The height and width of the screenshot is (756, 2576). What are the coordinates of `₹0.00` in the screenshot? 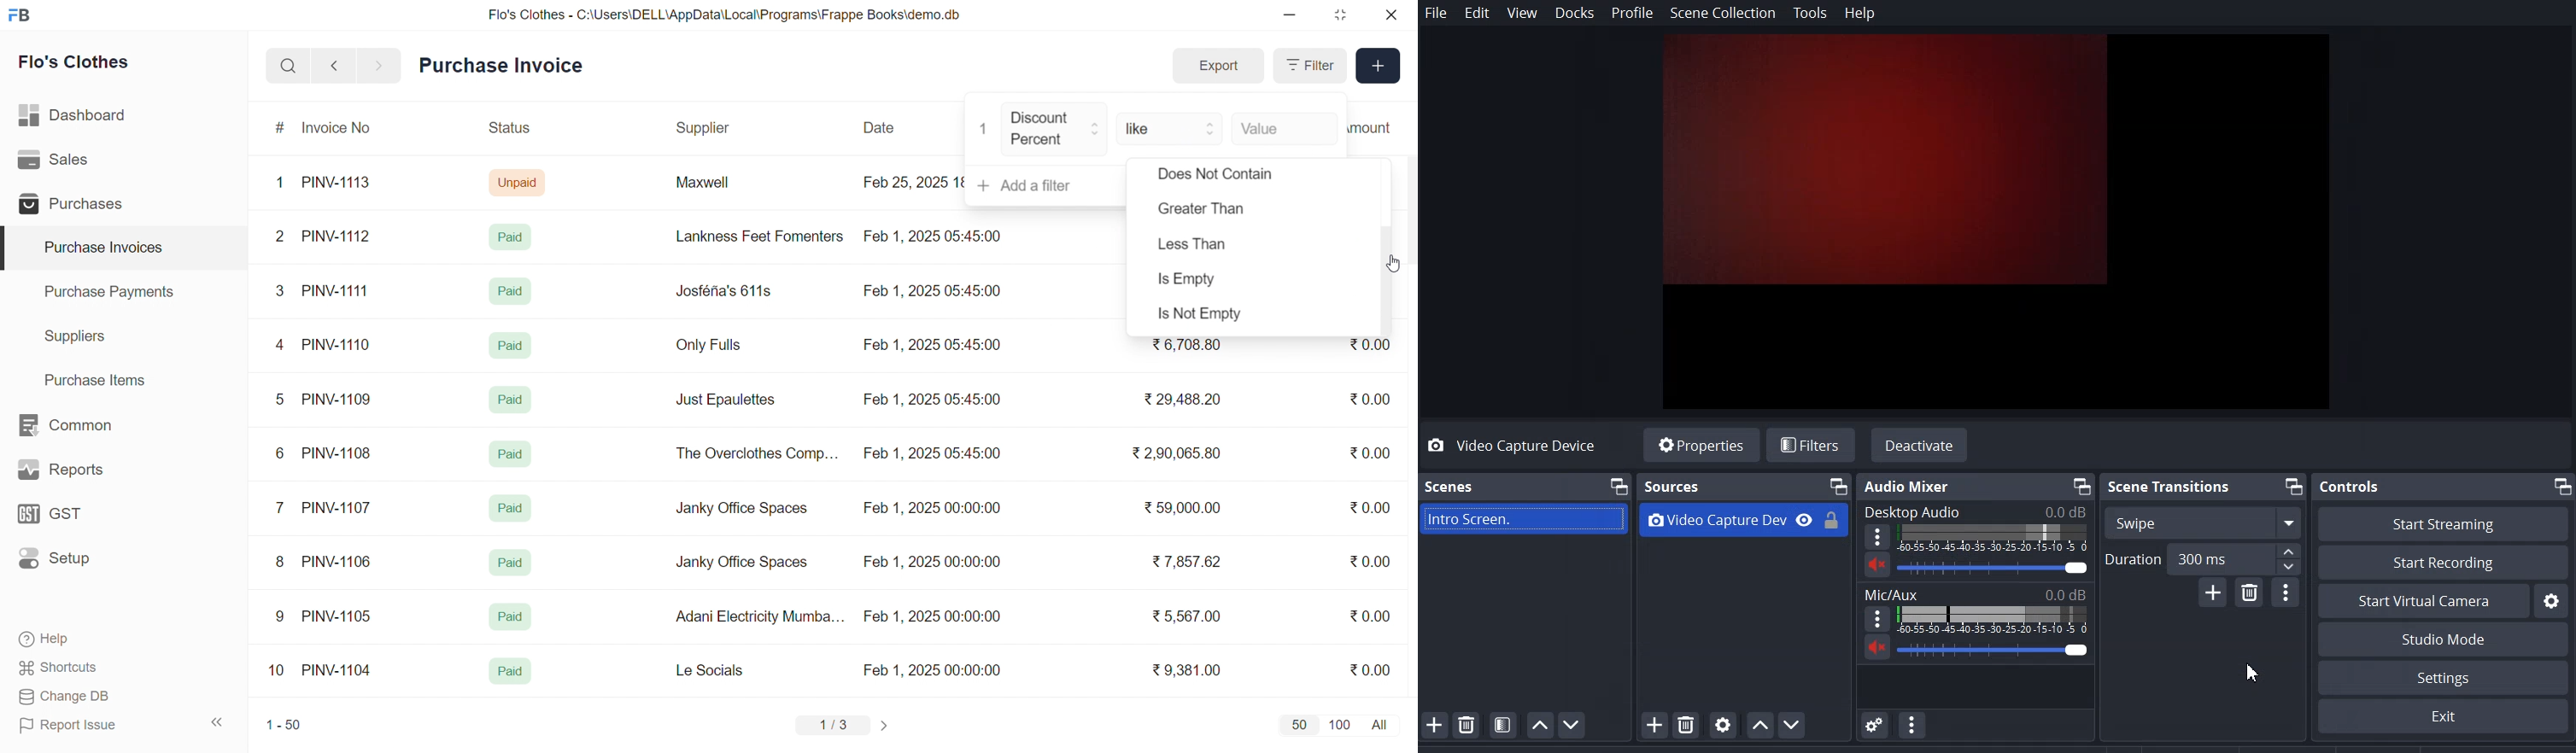 It's located at (1374, 506).